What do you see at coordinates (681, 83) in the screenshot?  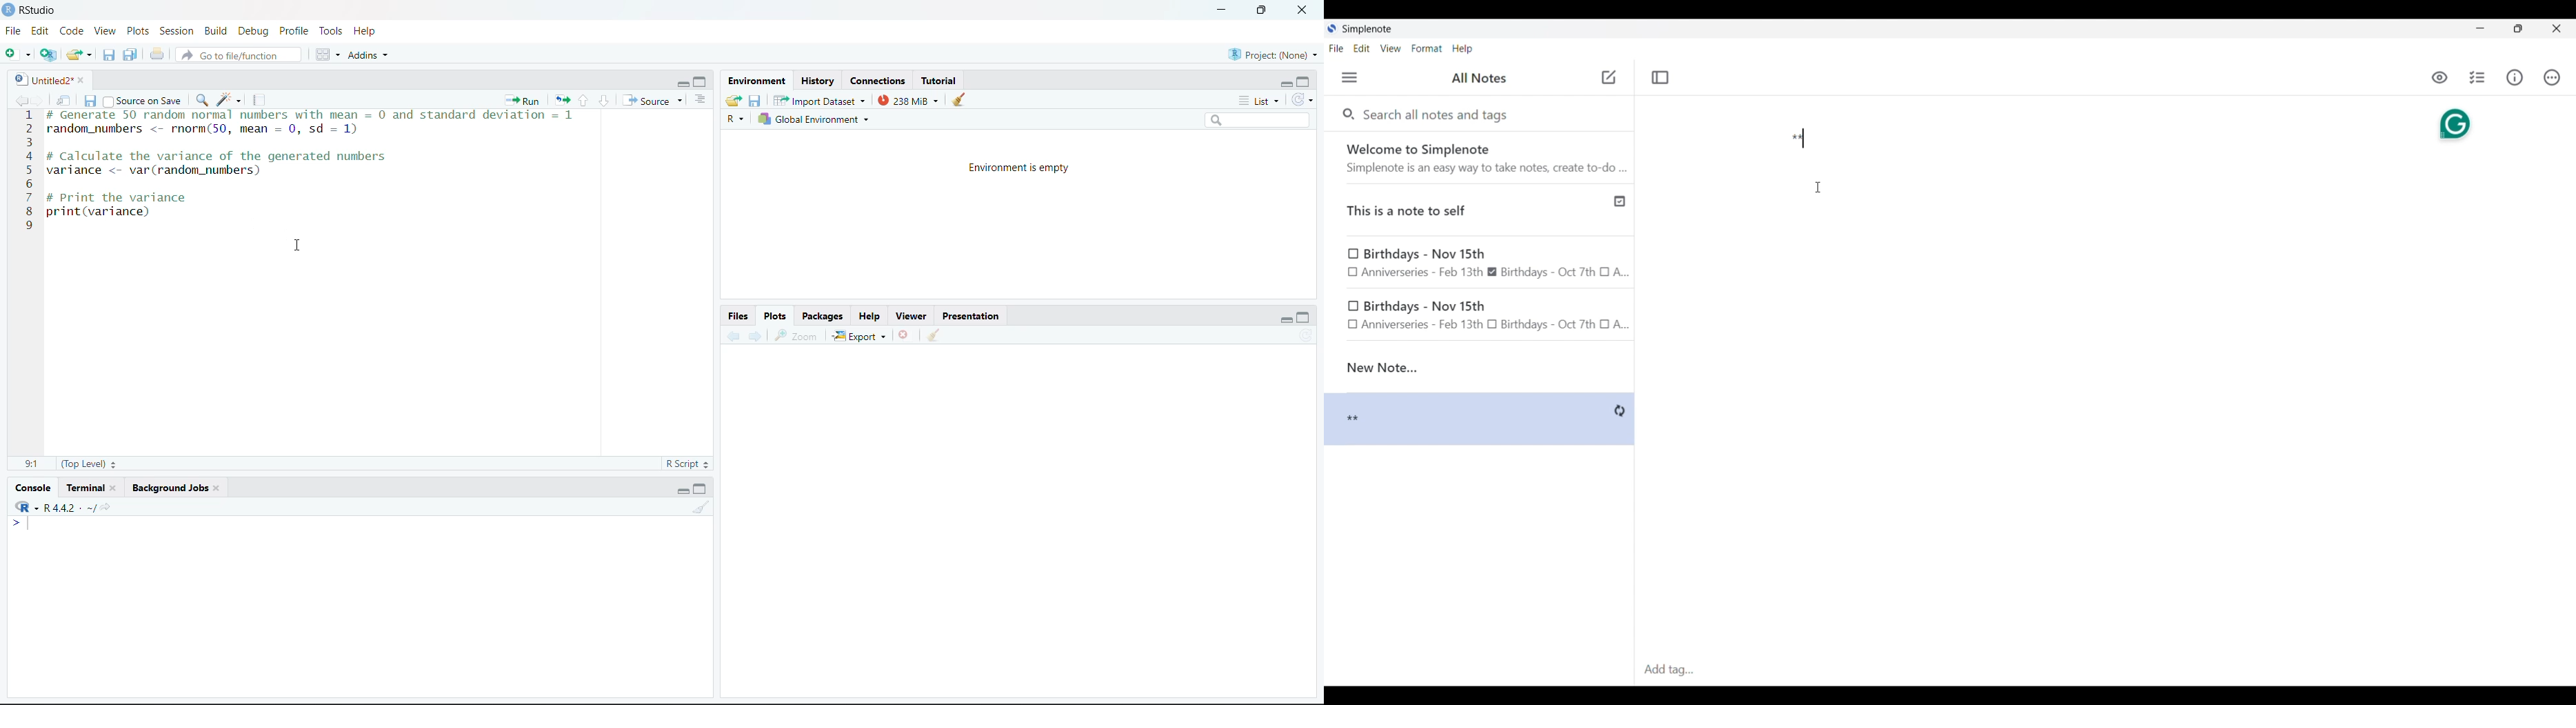 I see `minimize` at bounding box center [681, 83].